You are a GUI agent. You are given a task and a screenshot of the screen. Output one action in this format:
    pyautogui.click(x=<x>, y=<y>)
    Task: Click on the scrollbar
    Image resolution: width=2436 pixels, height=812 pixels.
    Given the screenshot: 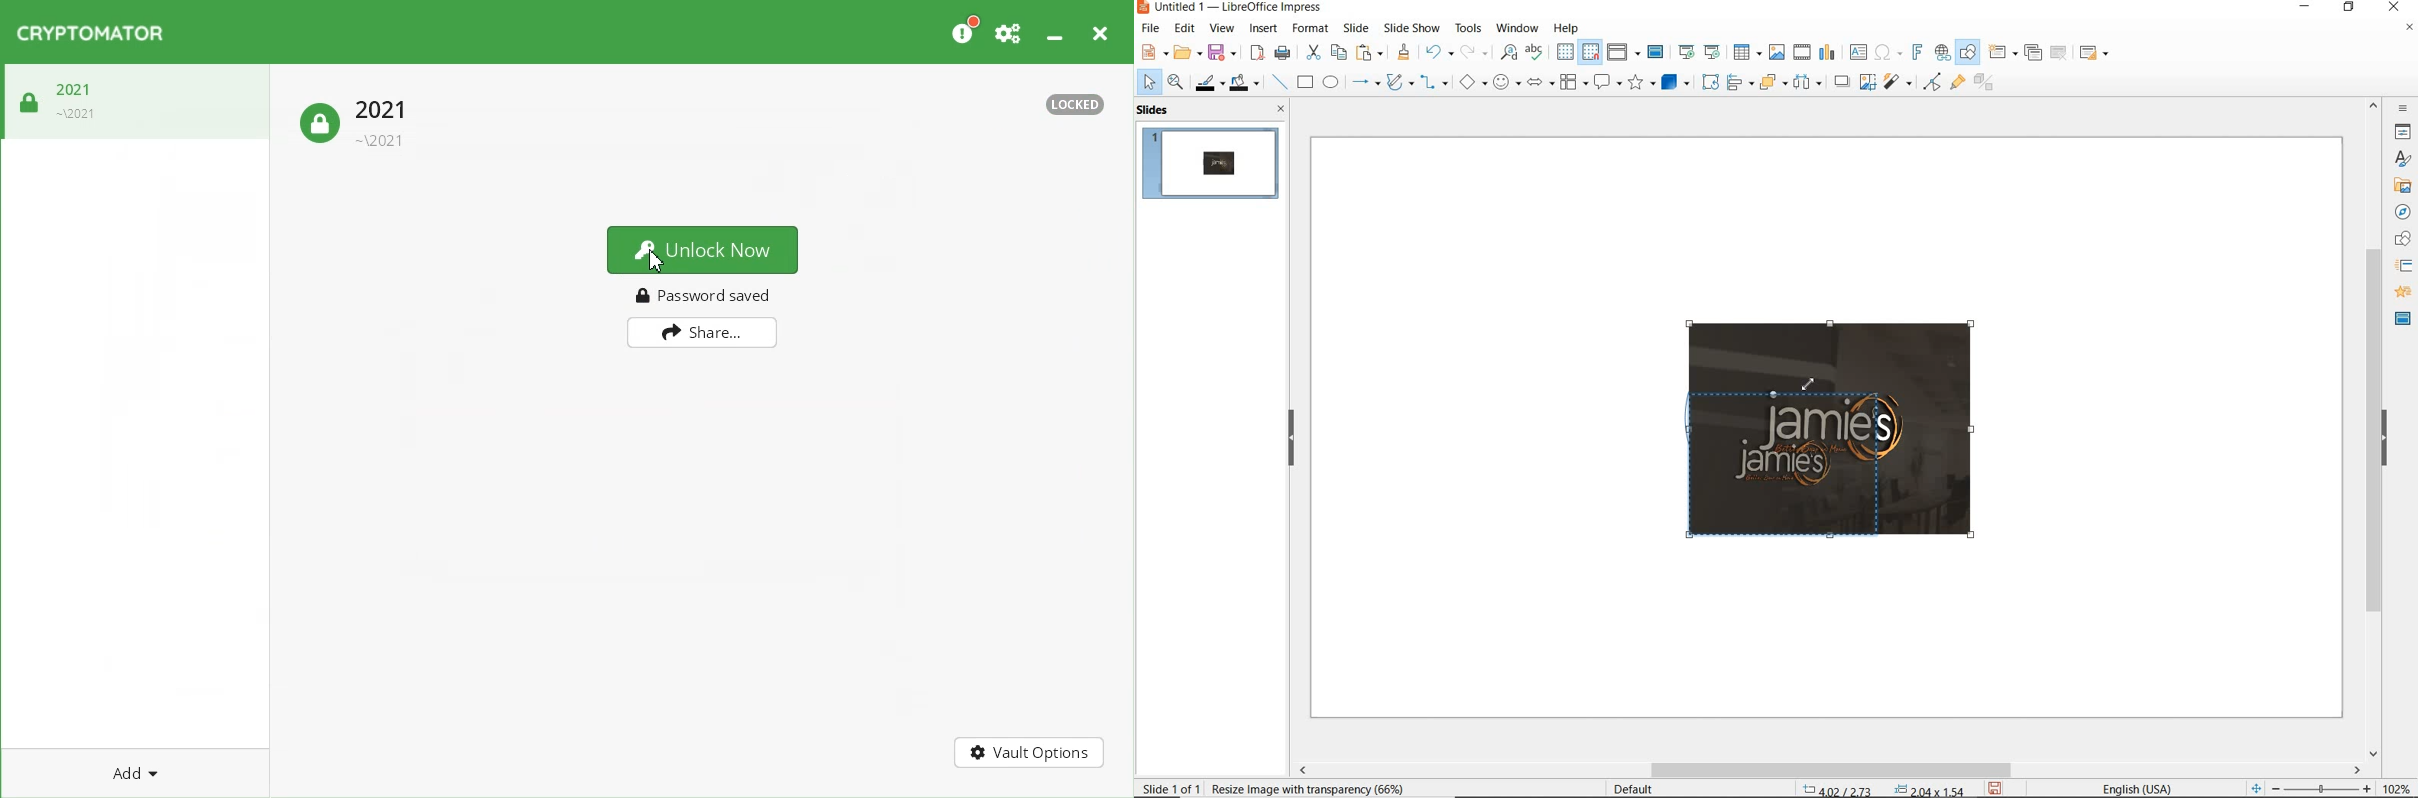 What is the action you would take?
    pyautogui.click(x=1828, y=770)
    